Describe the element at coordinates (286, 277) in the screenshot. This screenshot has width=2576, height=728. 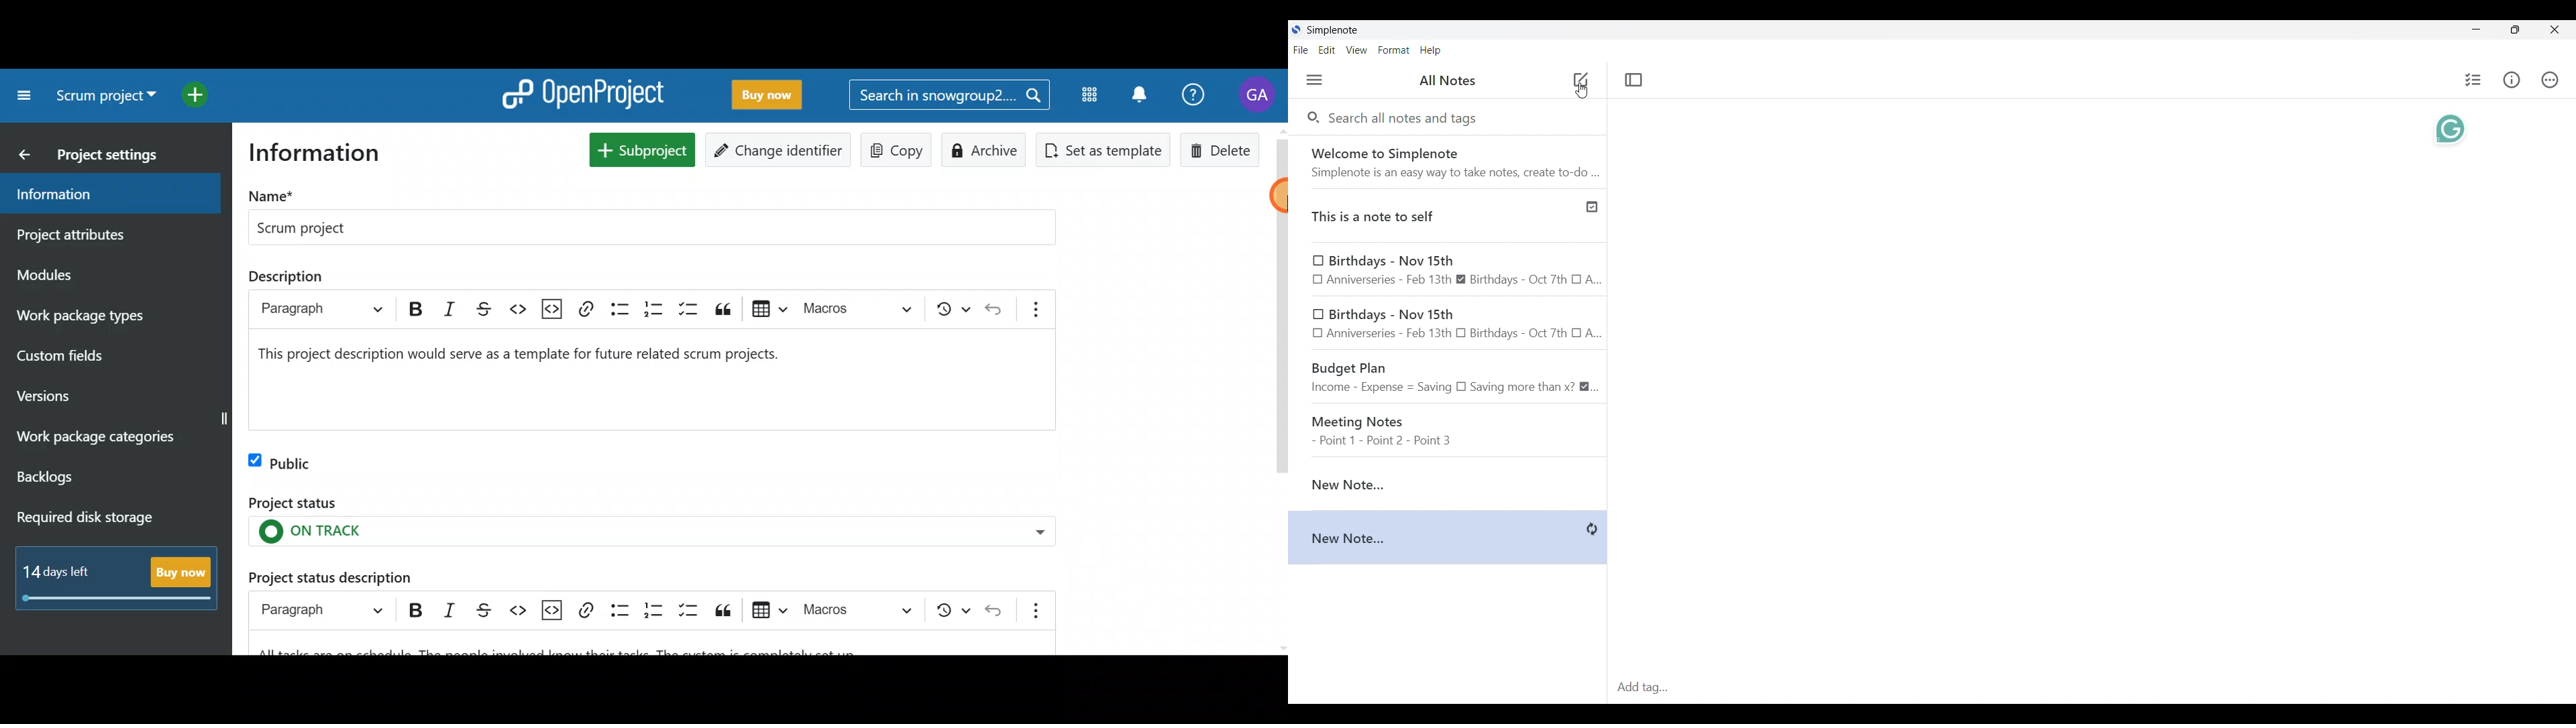
I see `description` at that location.